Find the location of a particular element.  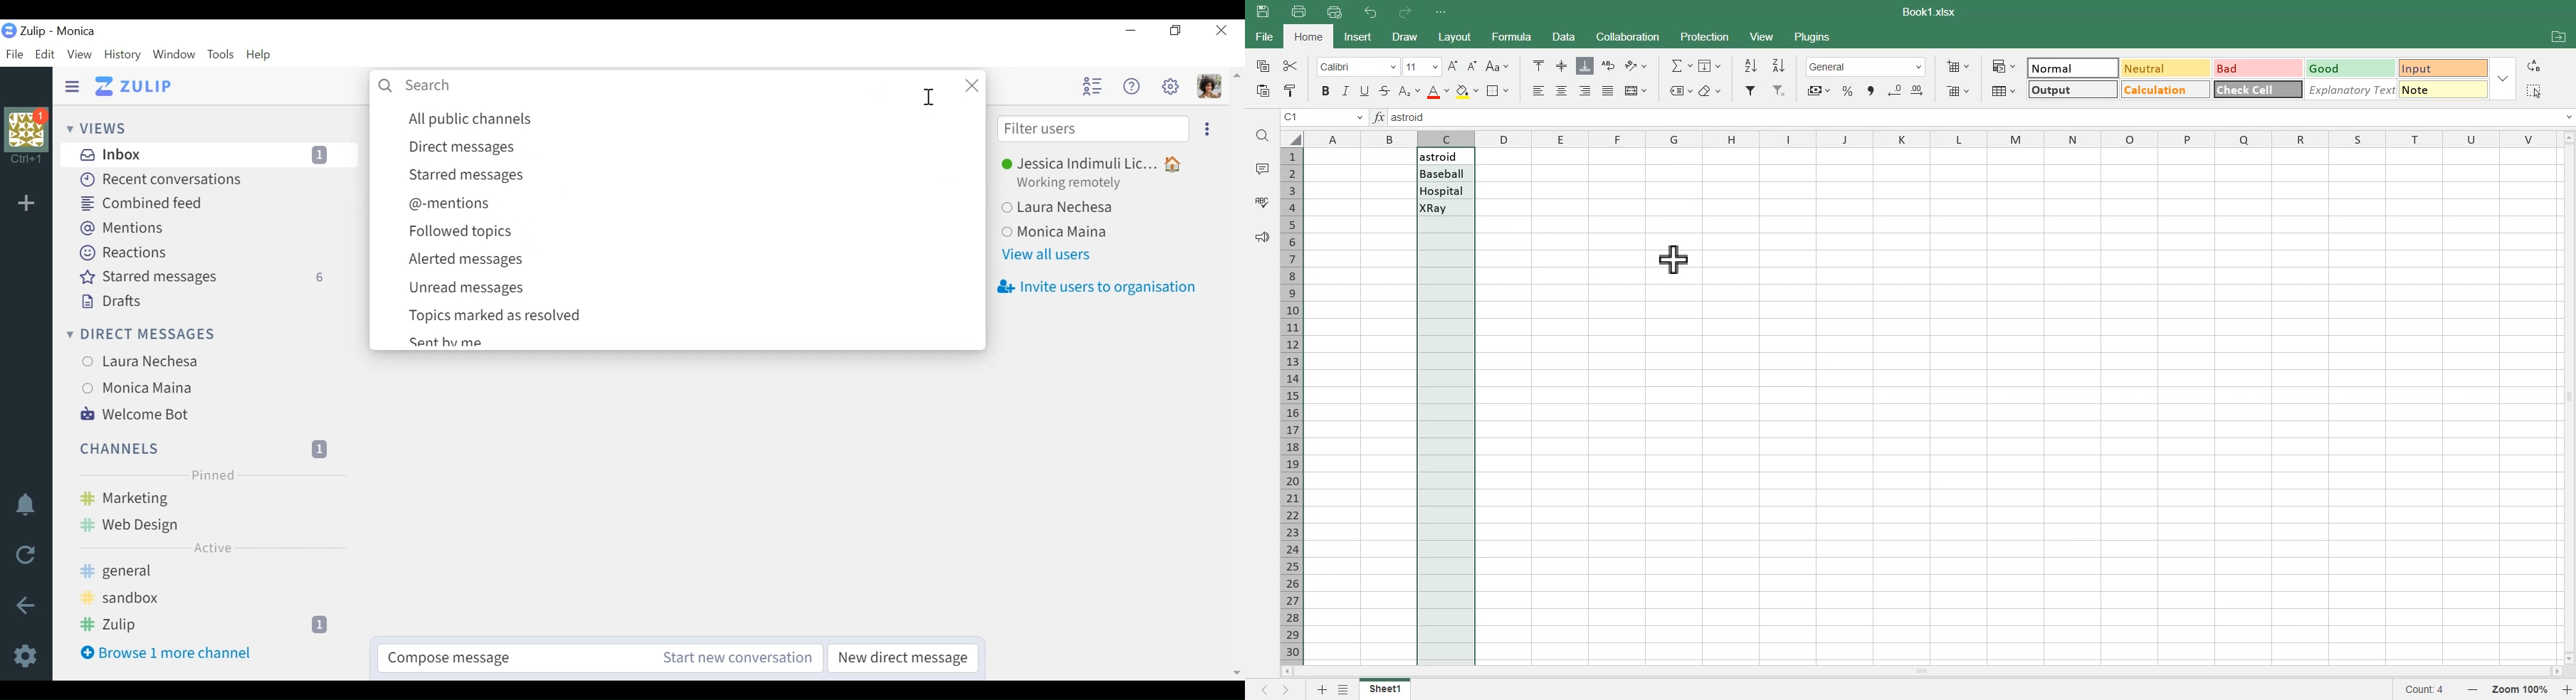

Align Top is located at coordinates (1538, 65).